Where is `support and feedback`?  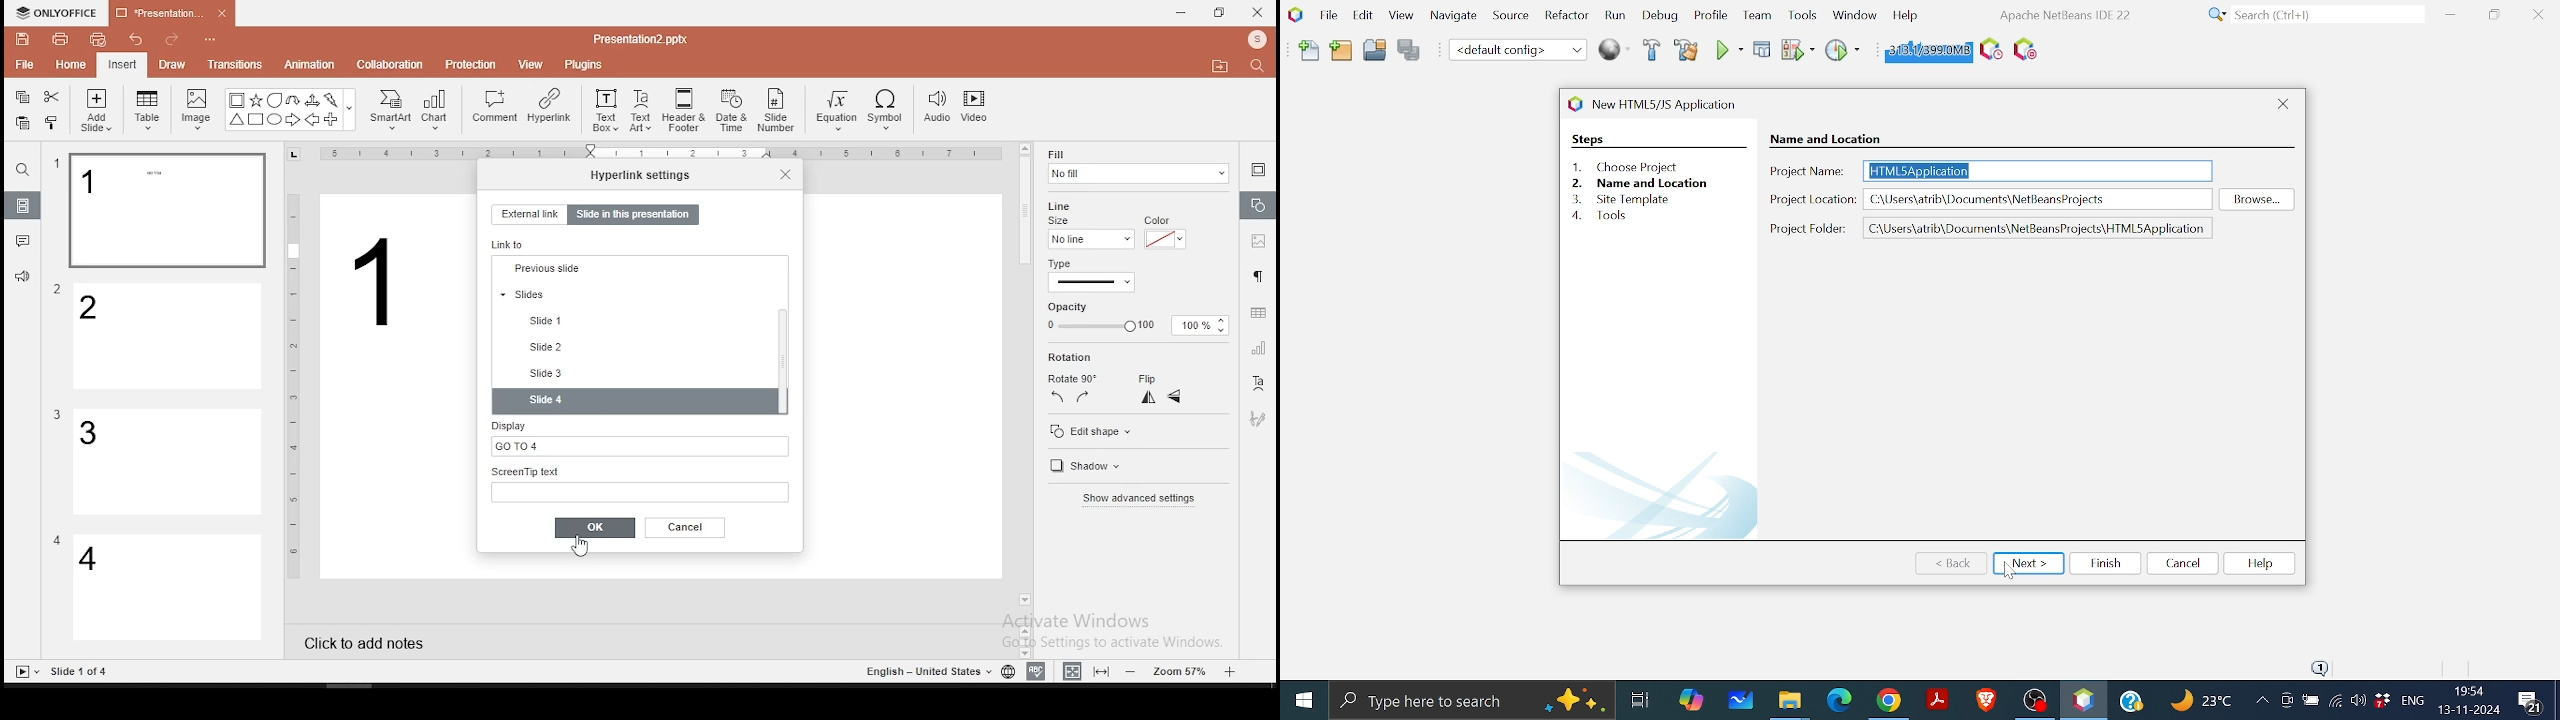
support and feedback is located at coordinates (22, 279).